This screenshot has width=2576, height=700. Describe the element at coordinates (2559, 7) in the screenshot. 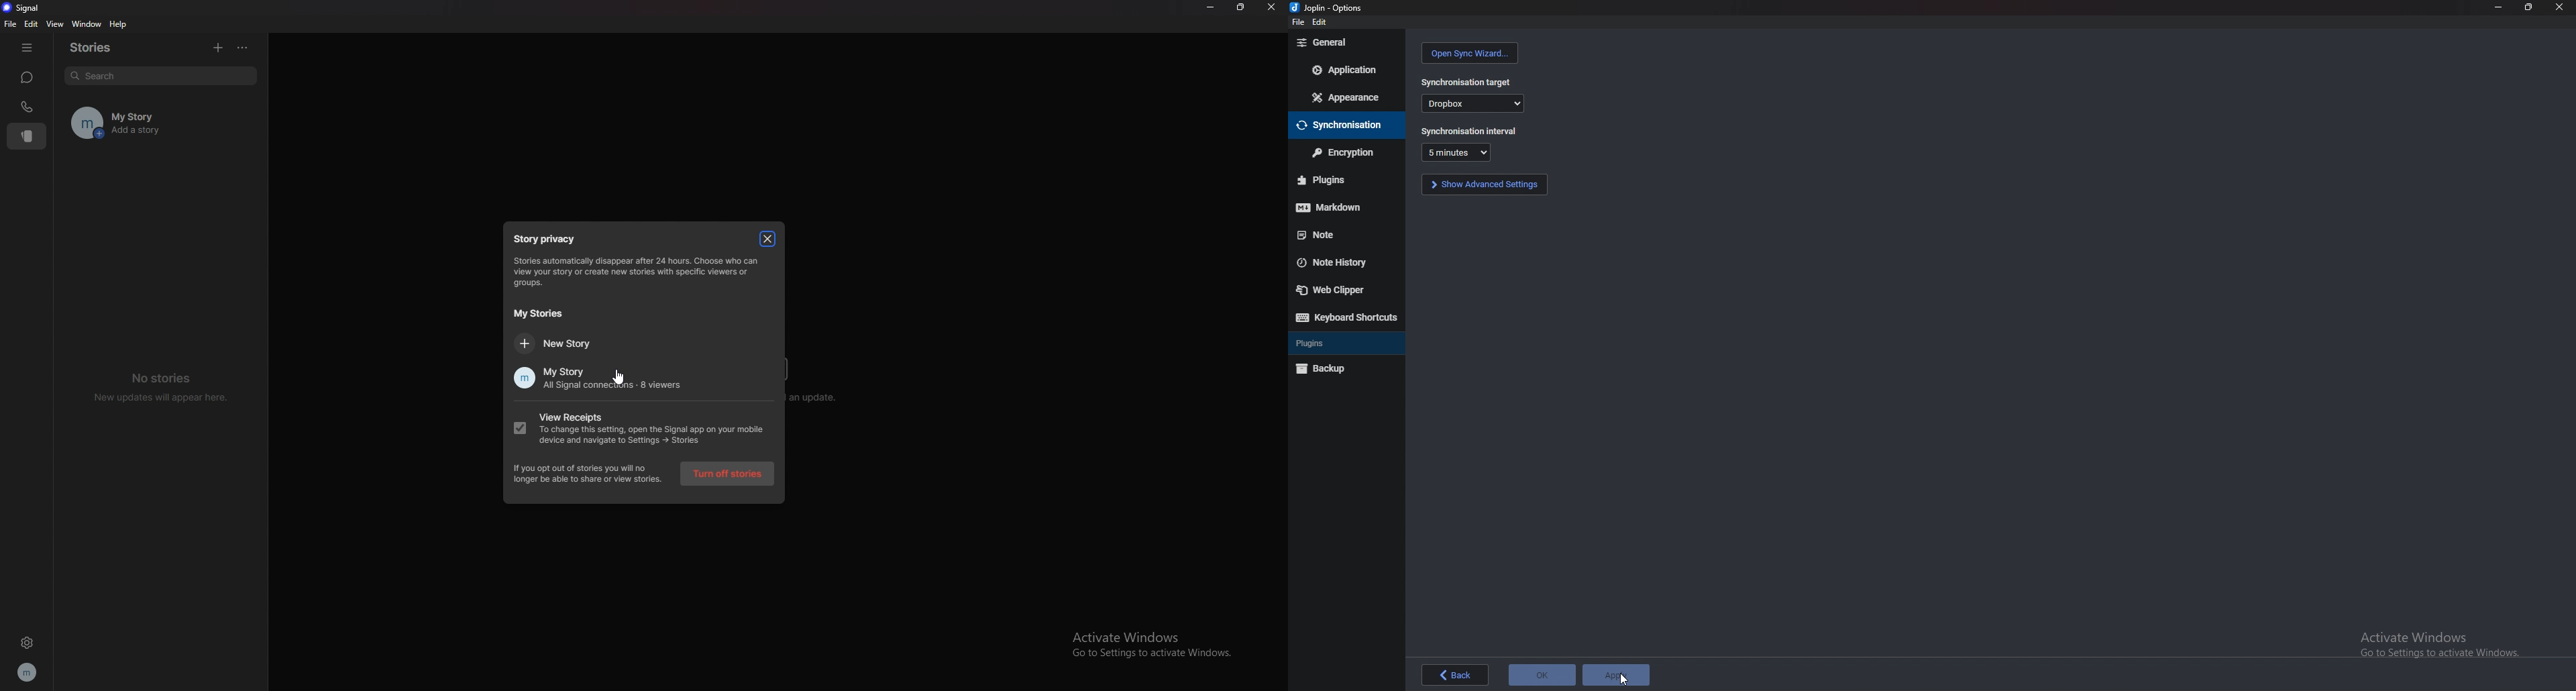

I see `close` at that location.